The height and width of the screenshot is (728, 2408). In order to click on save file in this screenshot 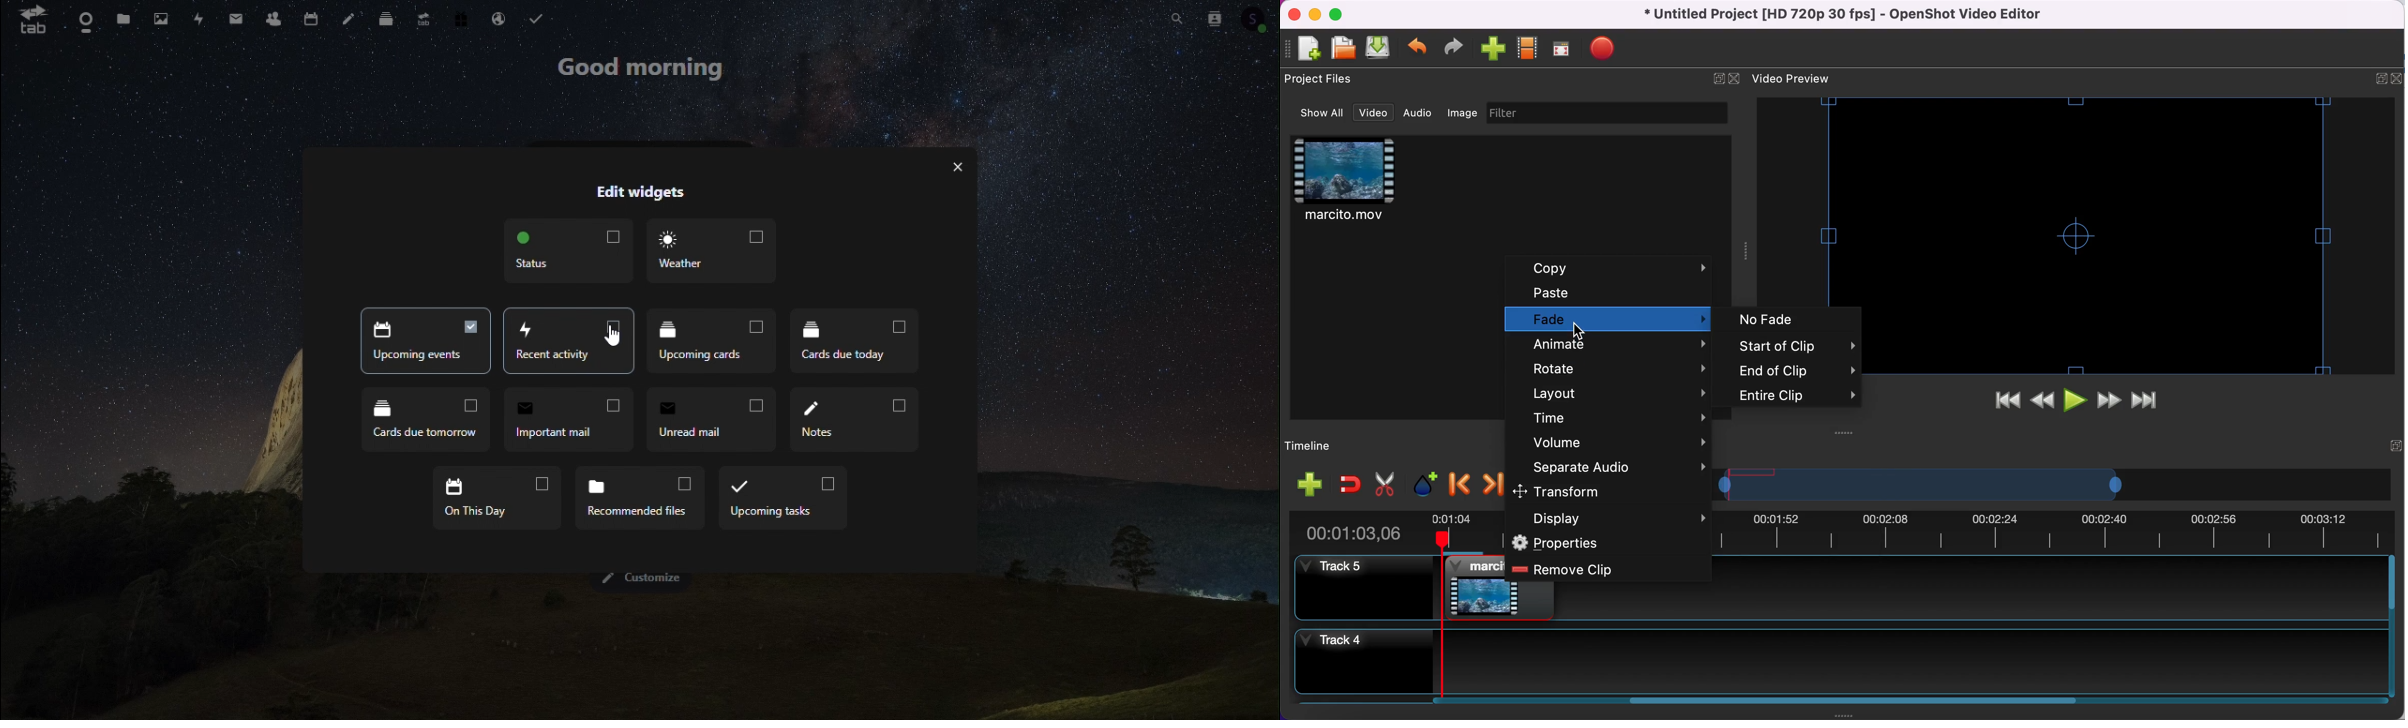, I will do `click(1377, 48)`.